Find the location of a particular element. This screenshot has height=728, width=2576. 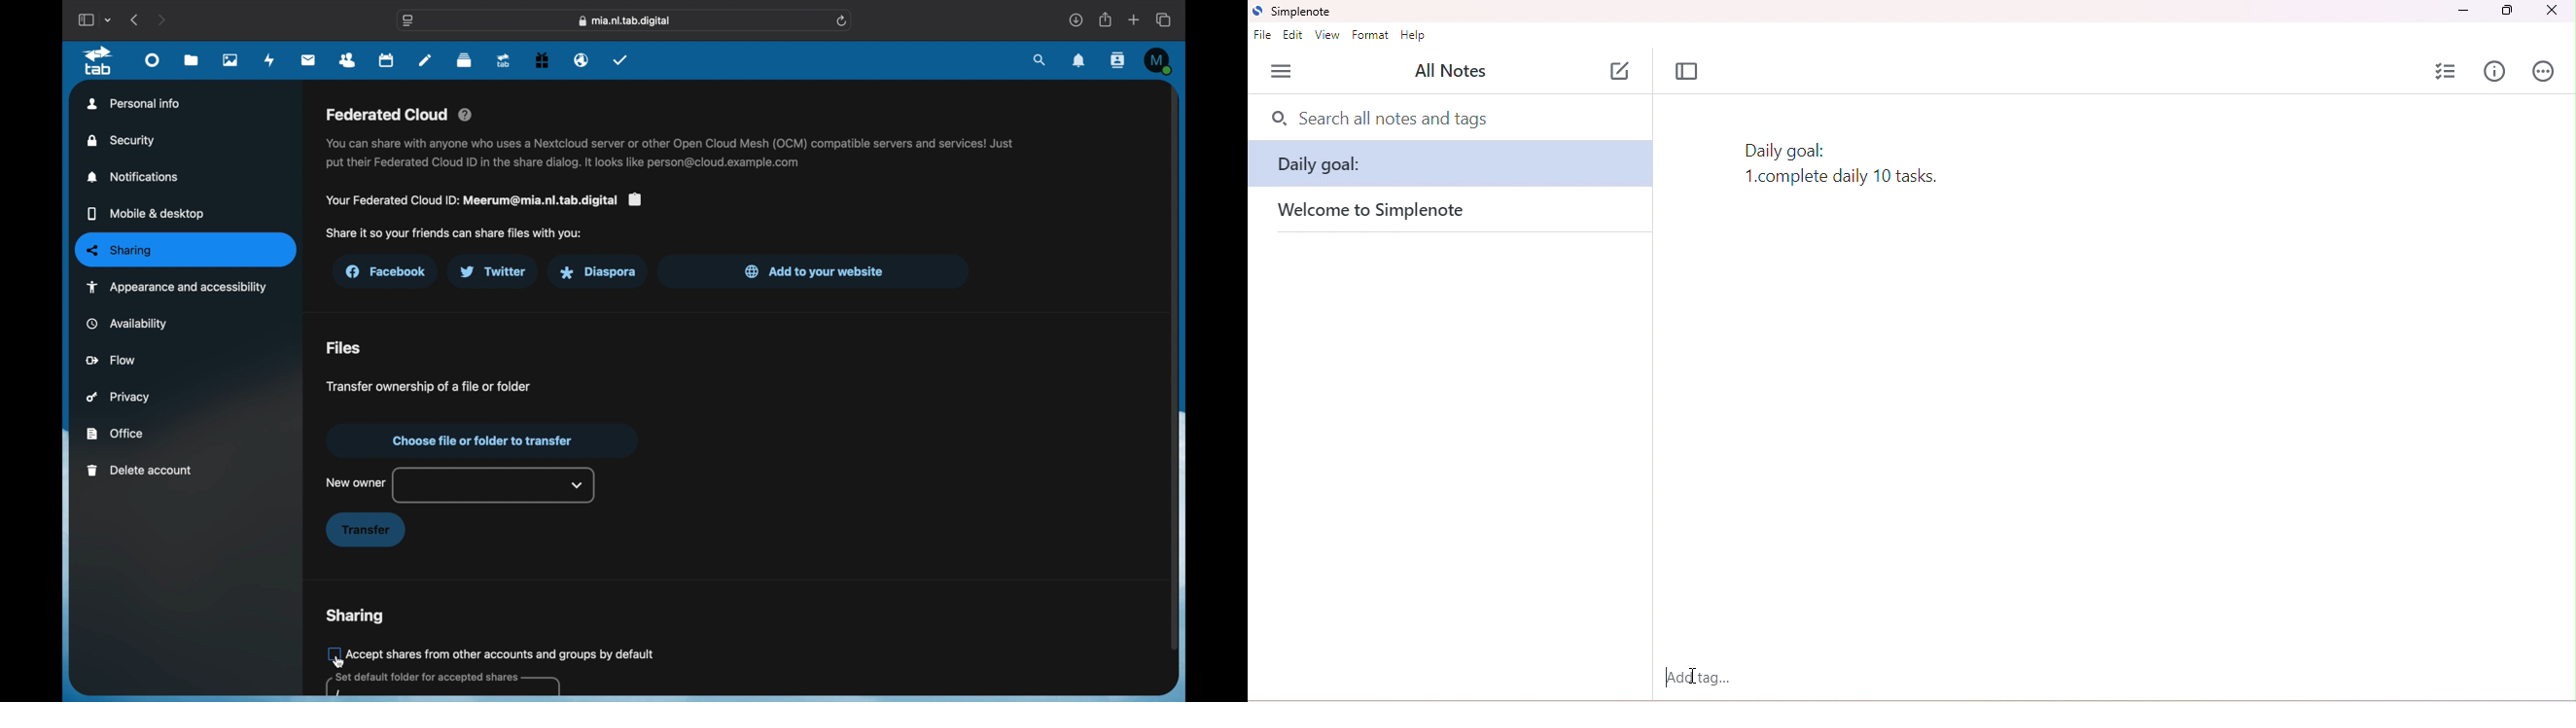

sharing is located at coordinates (355, 616).